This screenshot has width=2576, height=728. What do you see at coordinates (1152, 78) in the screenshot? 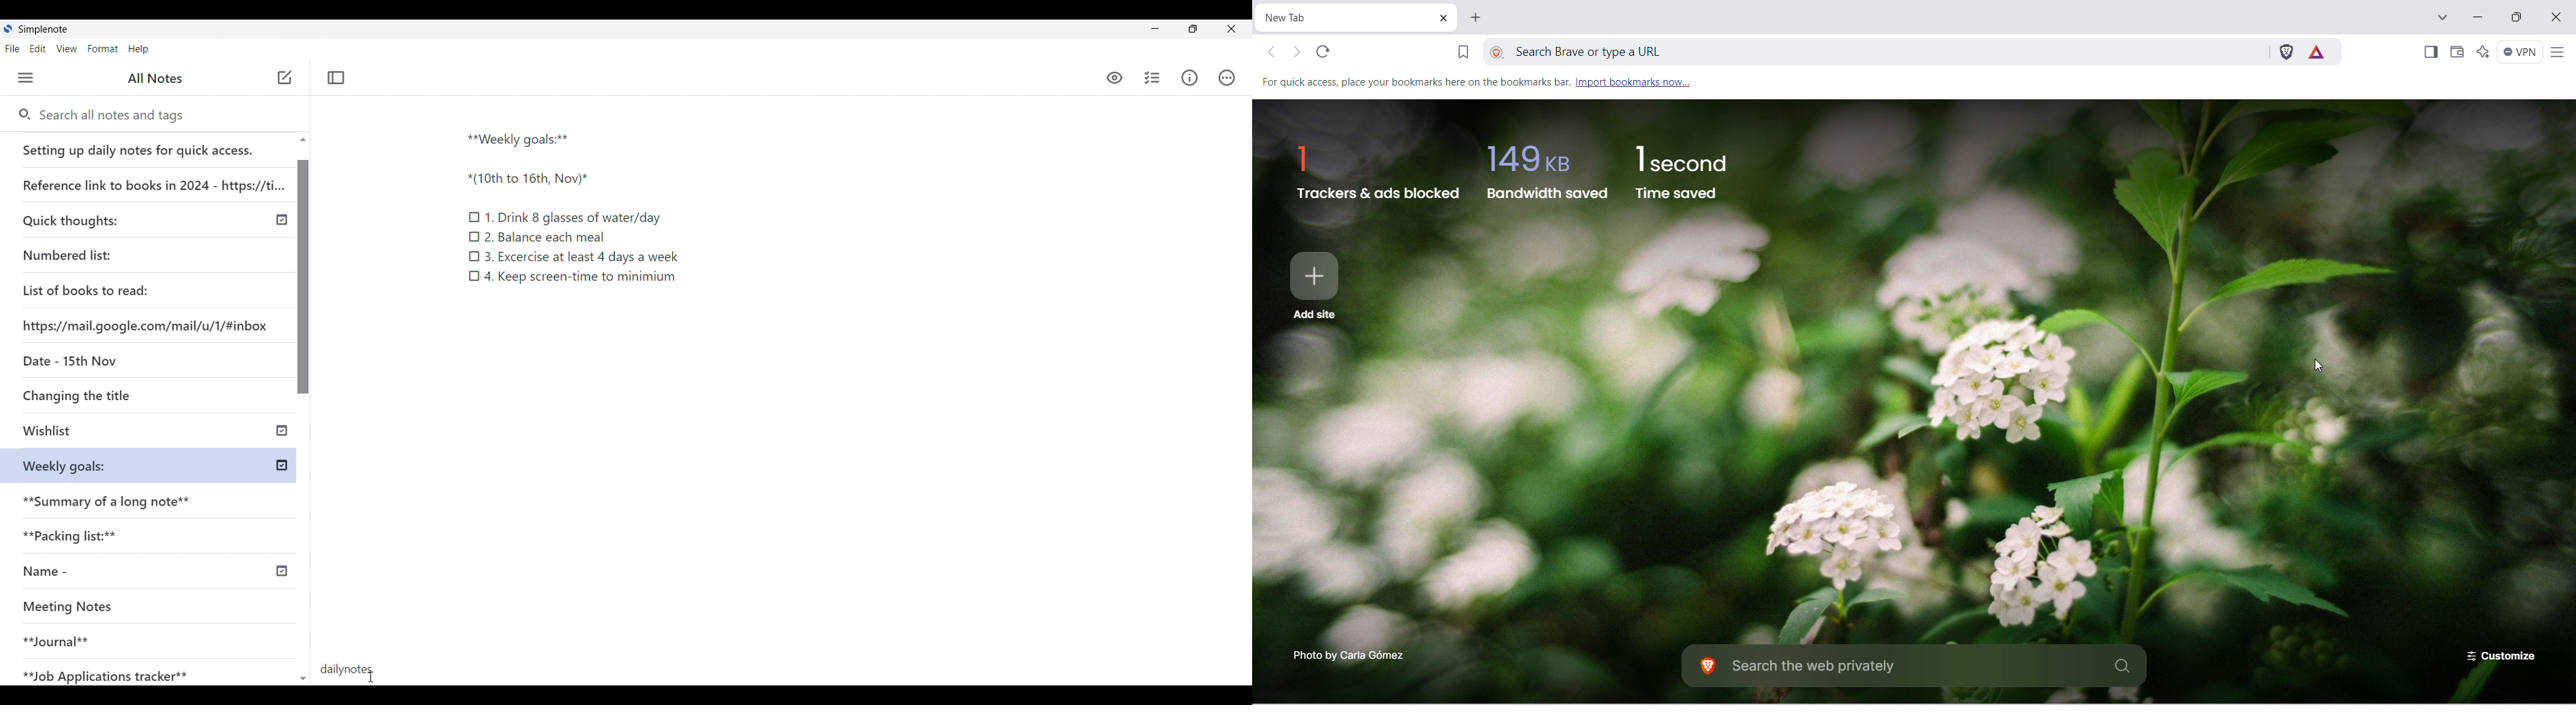
I see `Insert checklist` at bounding box center [1152, 78].